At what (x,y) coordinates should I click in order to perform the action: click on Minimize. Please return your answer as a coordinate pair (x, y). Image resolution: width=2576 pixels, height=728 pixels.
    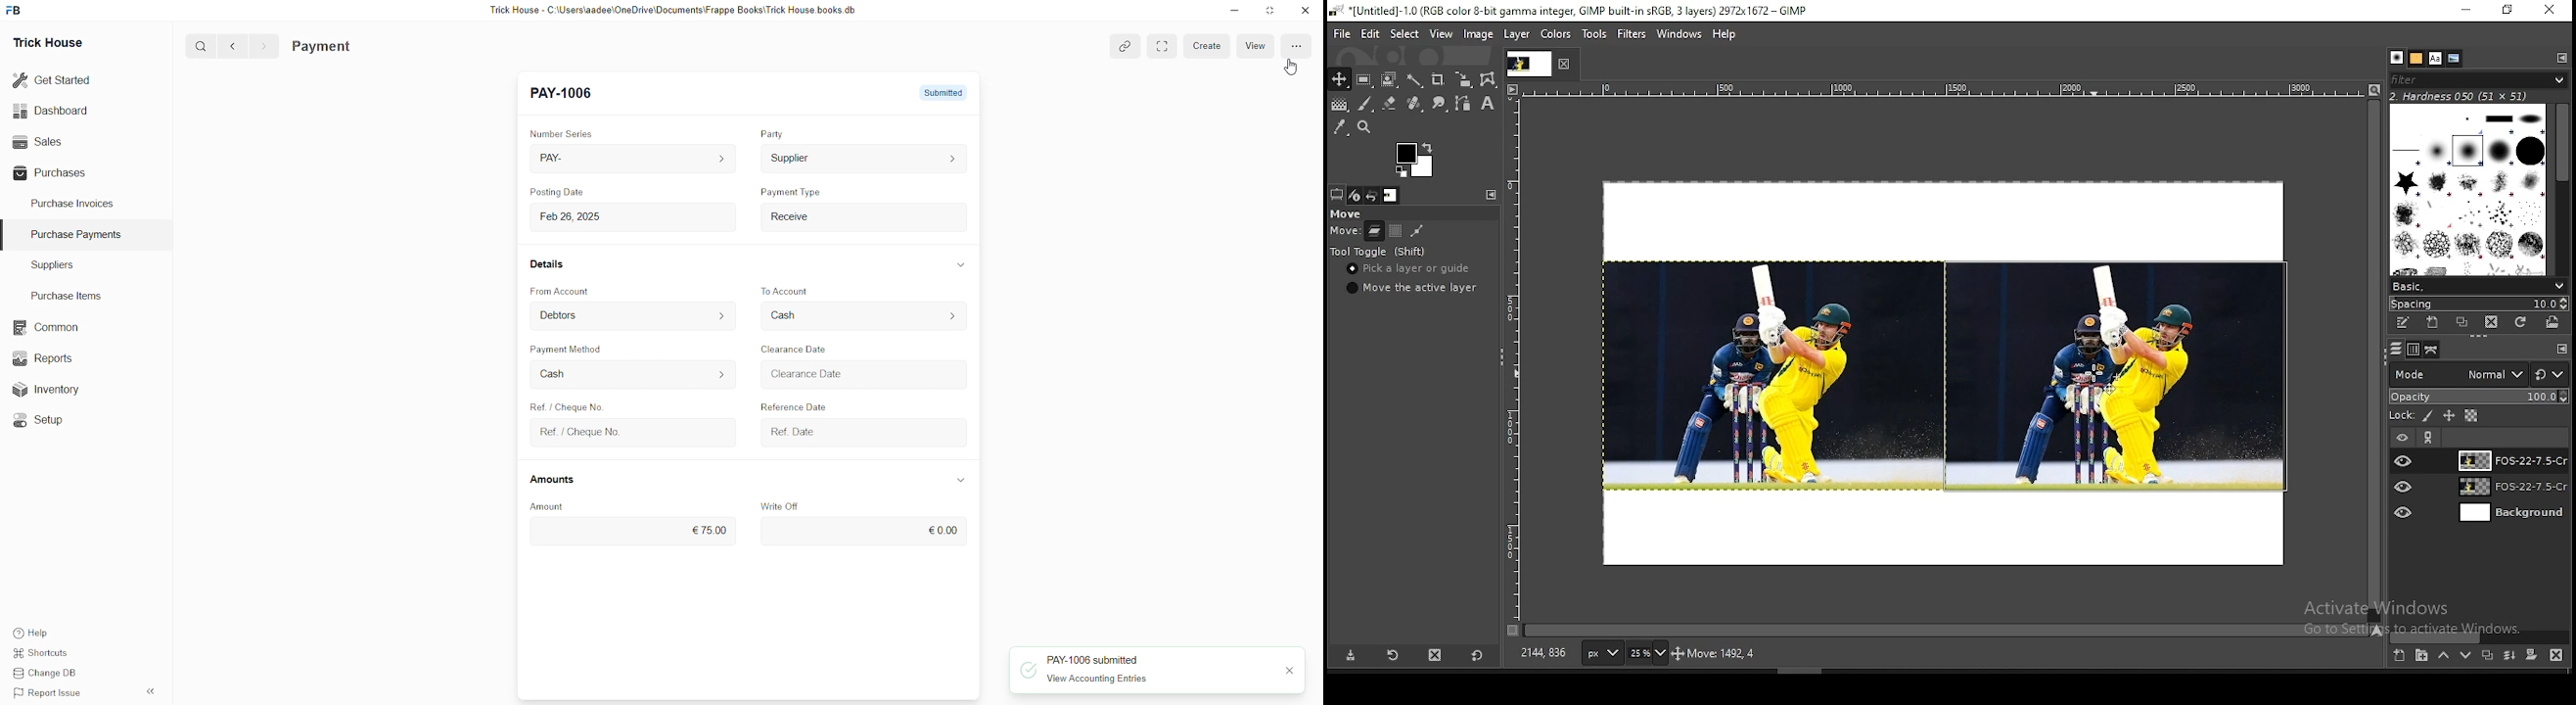
    Looking at the image, I should click on (1235, 11).